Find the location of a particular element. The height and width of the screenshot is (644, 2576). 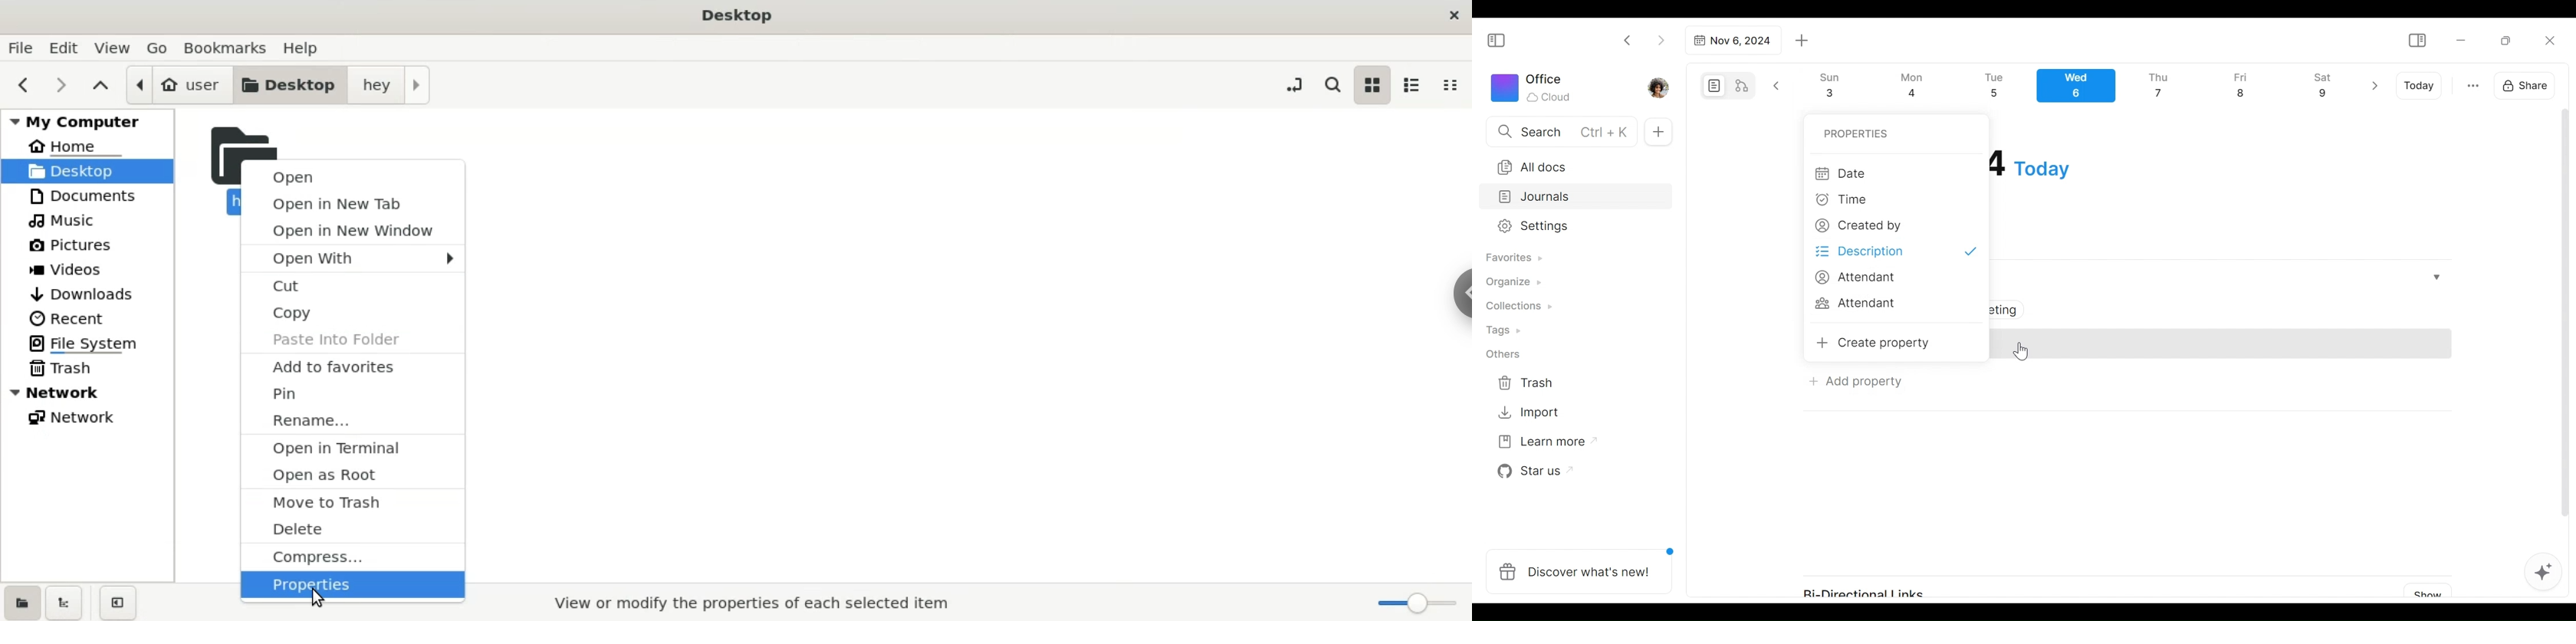

open in new tab is located at coordinates (353, 205).